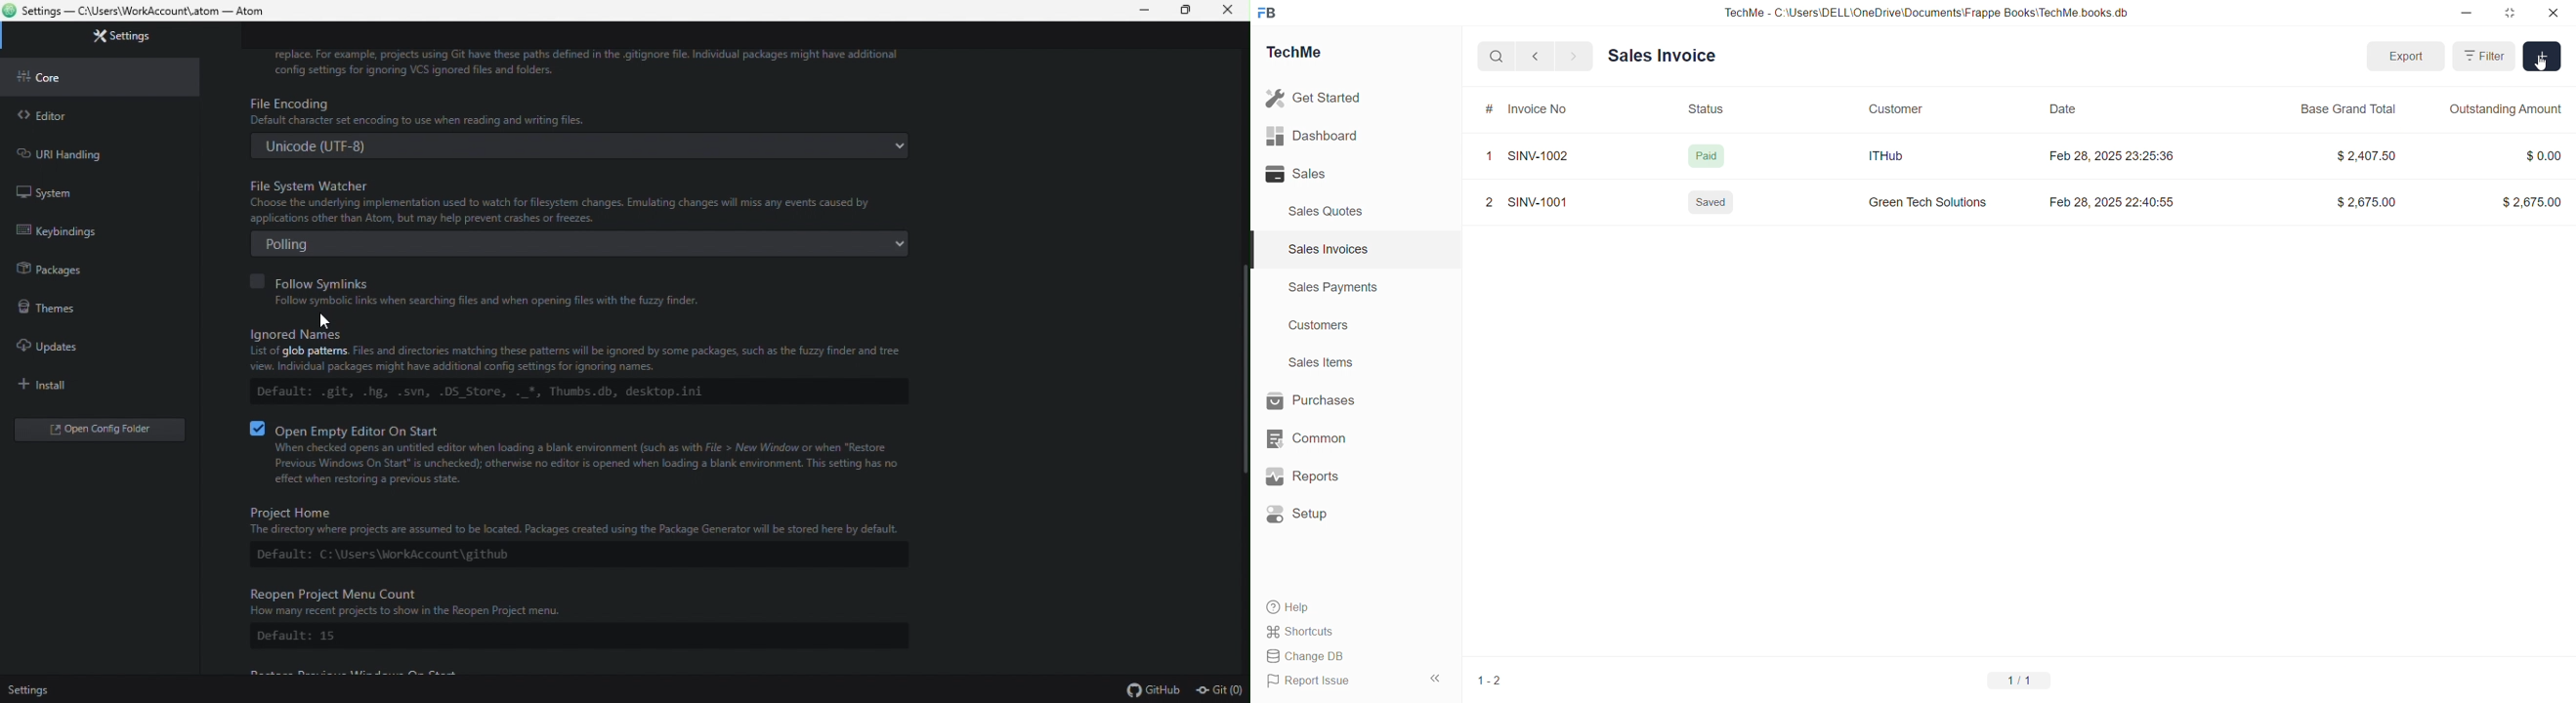  Describe the element at coordinates (95, 431) in the screenshot. I see `open config editor` at that location.